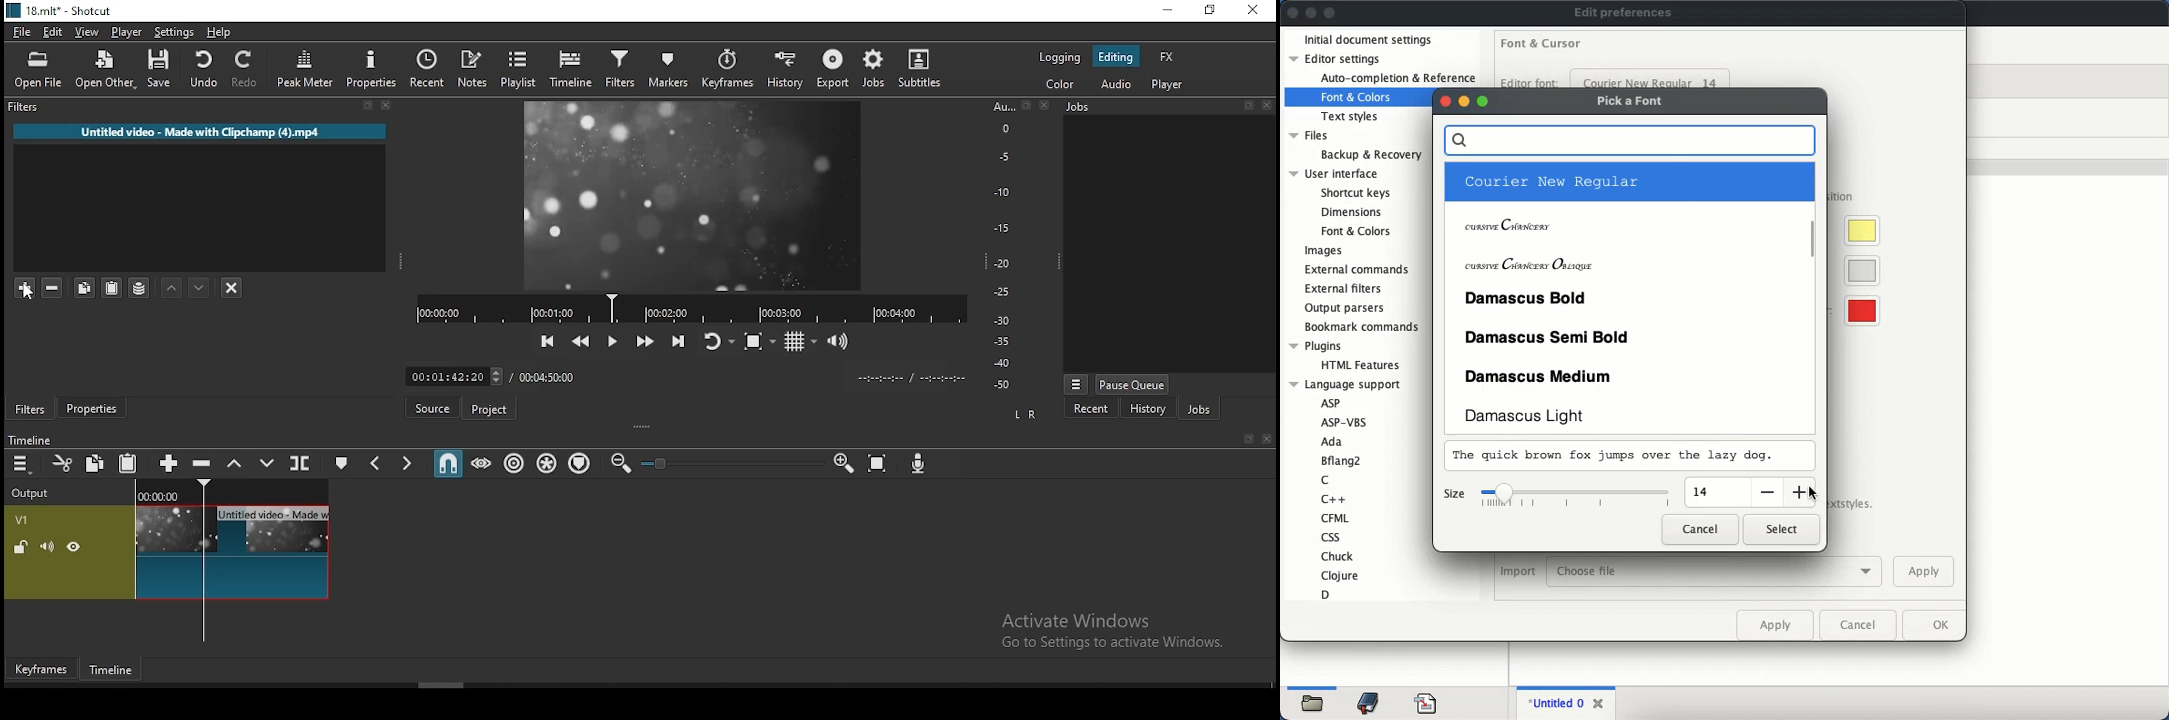 This screenshot has width=2184, height=728. Describe the element at coordinates (127, 32) in the screenshot. I see `player` at that location.